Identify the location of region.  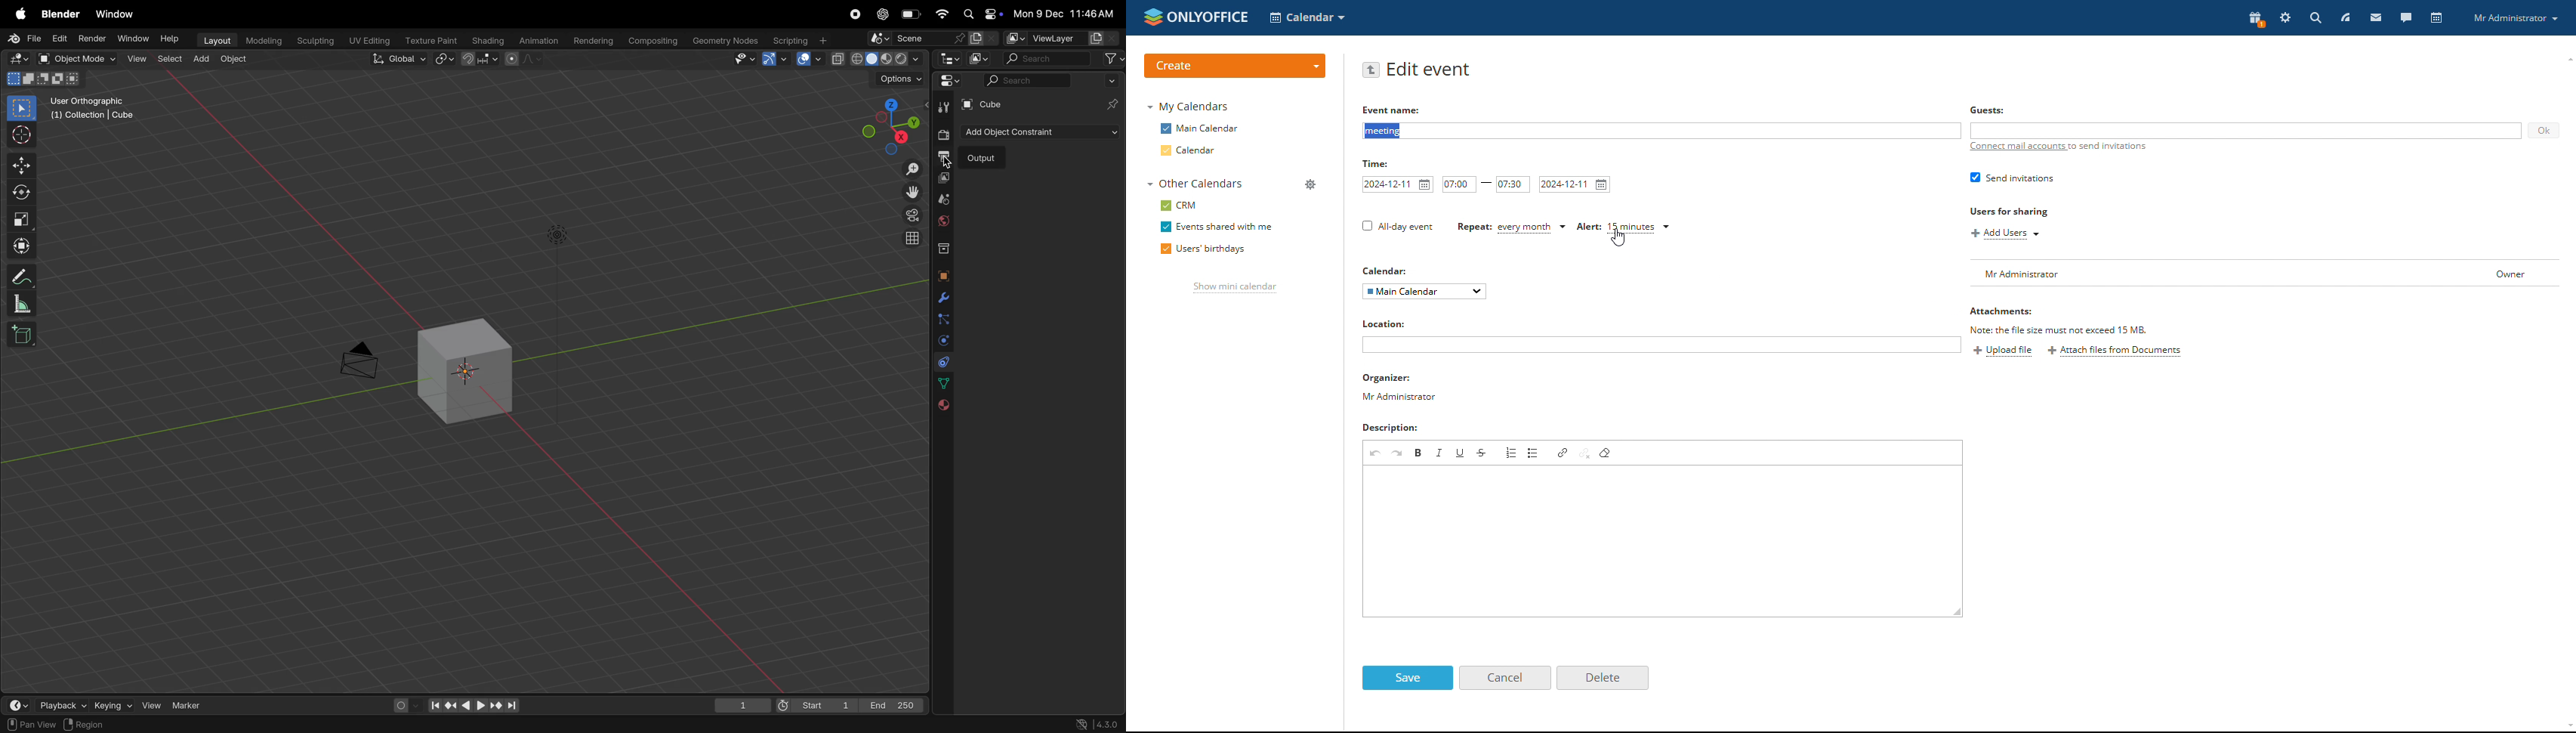
(95, 725).